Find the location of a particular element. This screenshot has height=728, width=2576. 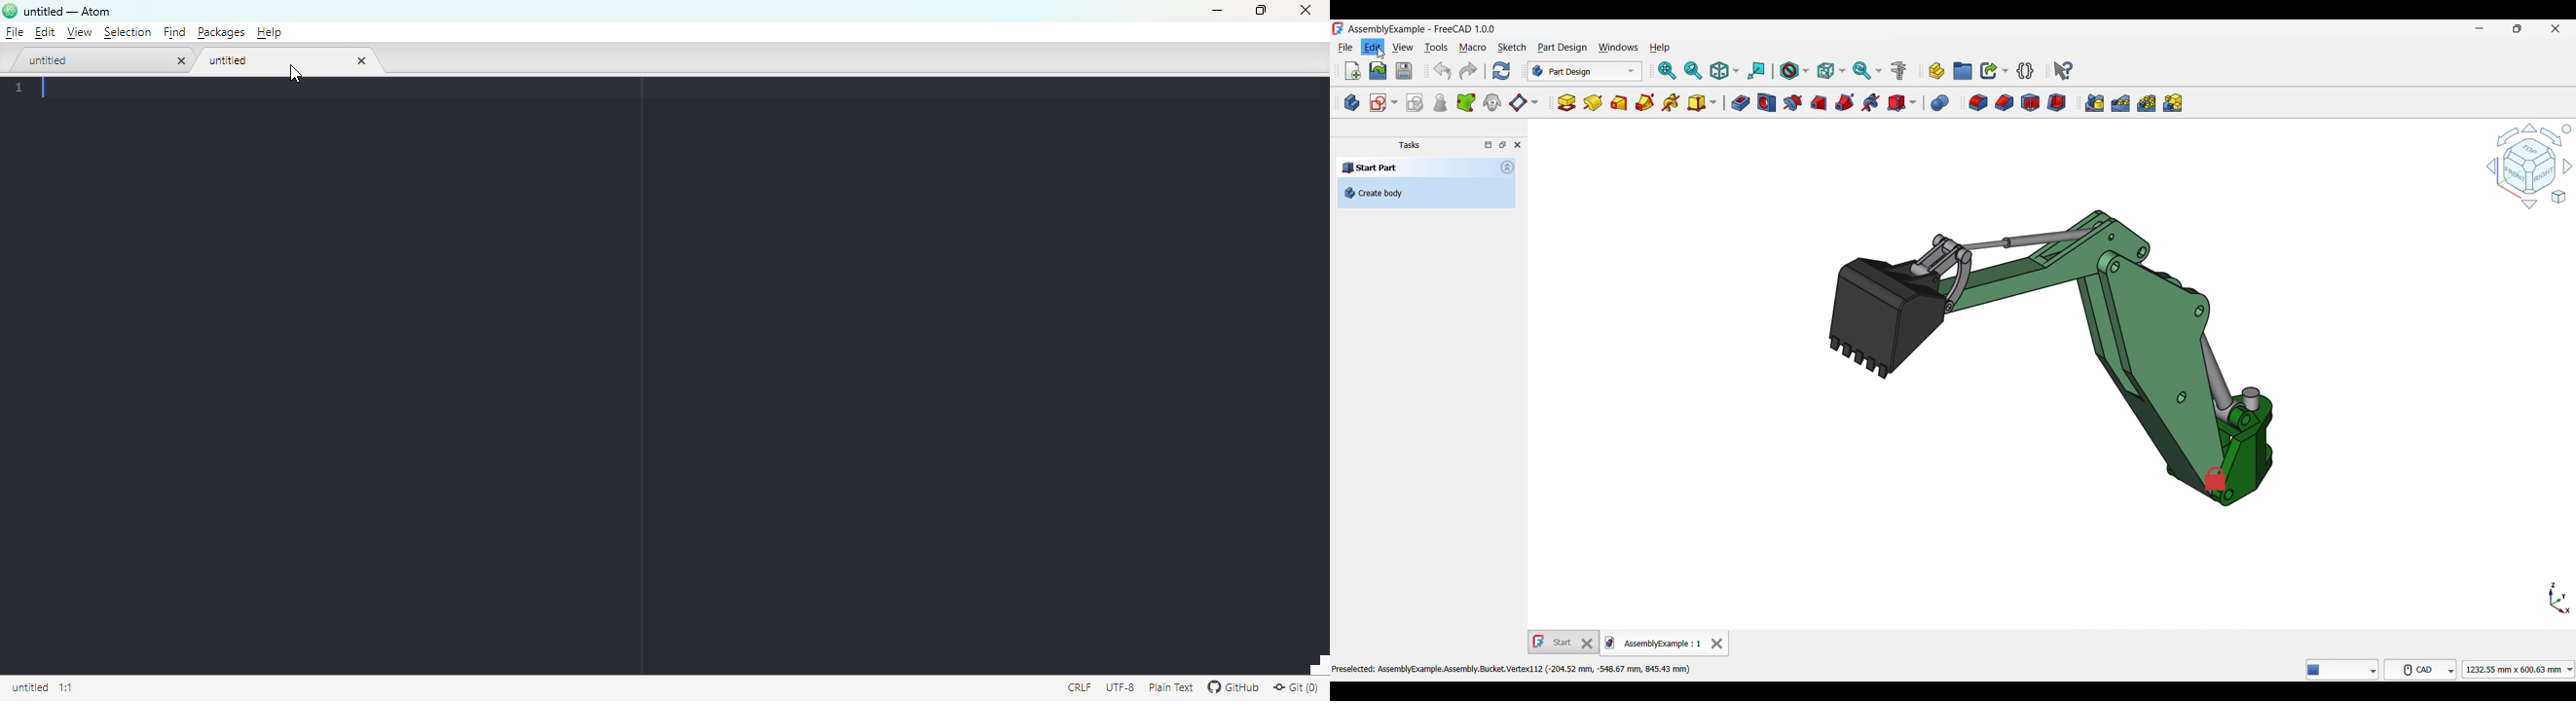

Create part is located at coordinates (1937, 71).